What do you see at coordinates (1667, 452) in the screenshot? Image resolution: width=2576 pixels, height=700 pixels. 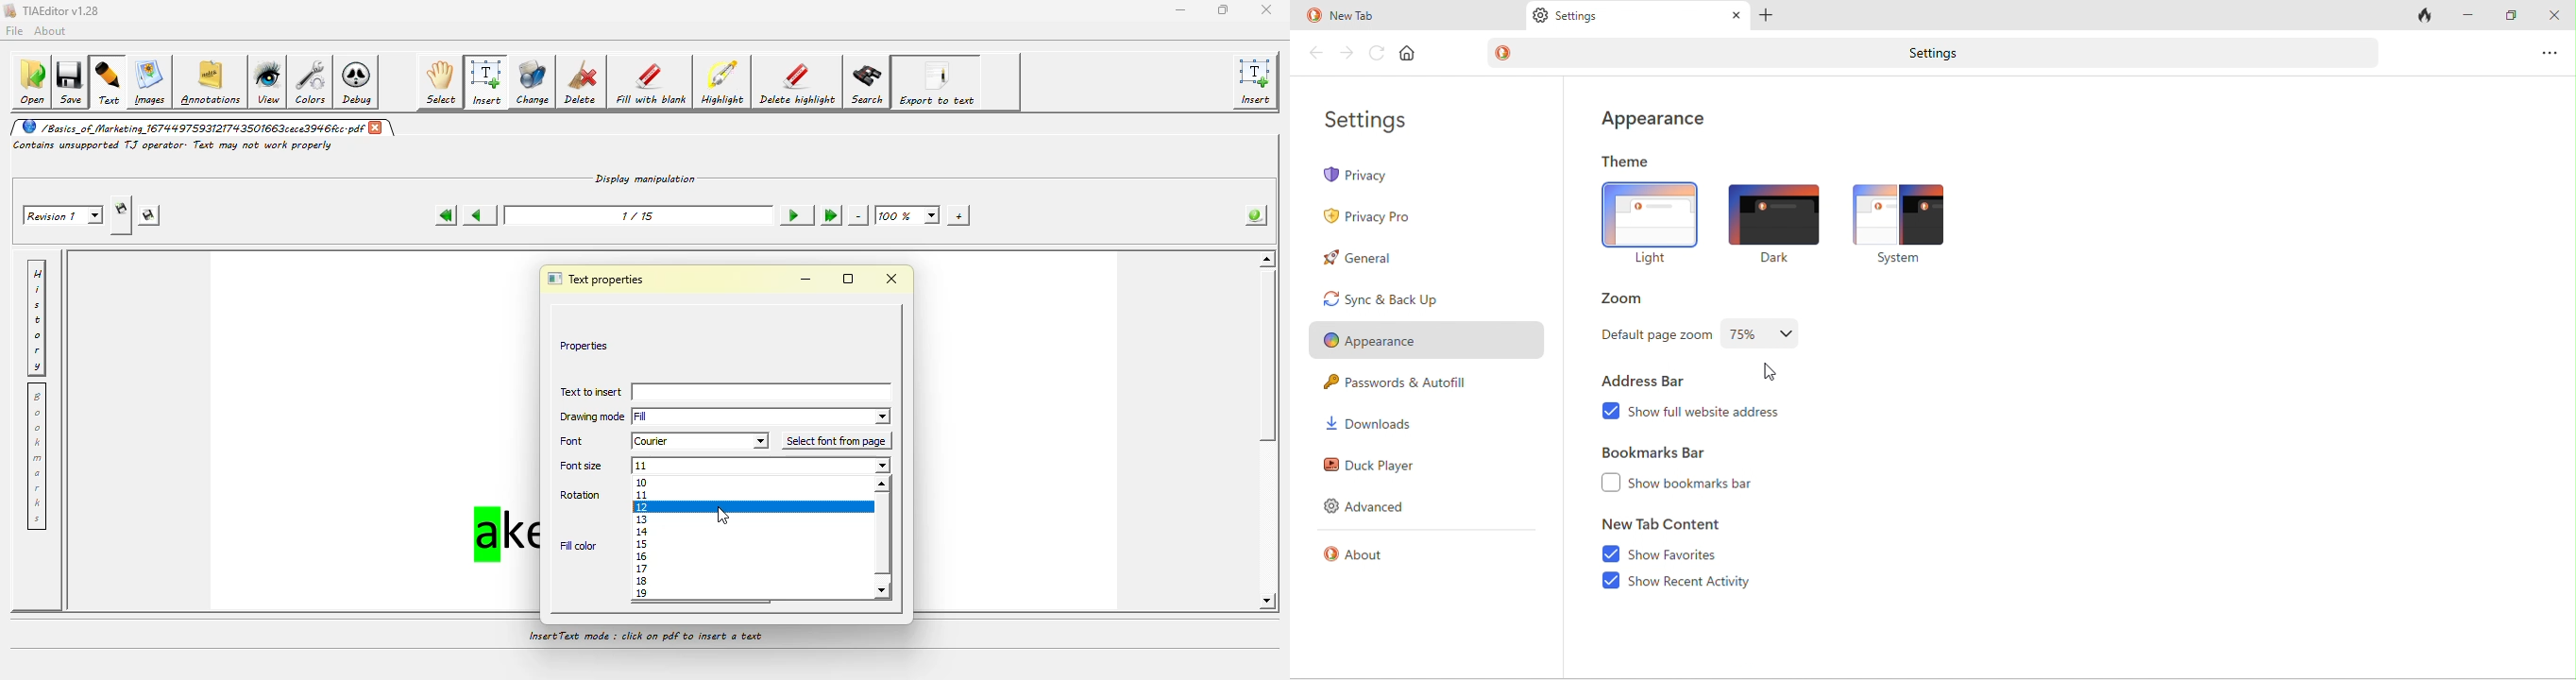 I see `bookmarks bar` at bounding box center [1667, 452].